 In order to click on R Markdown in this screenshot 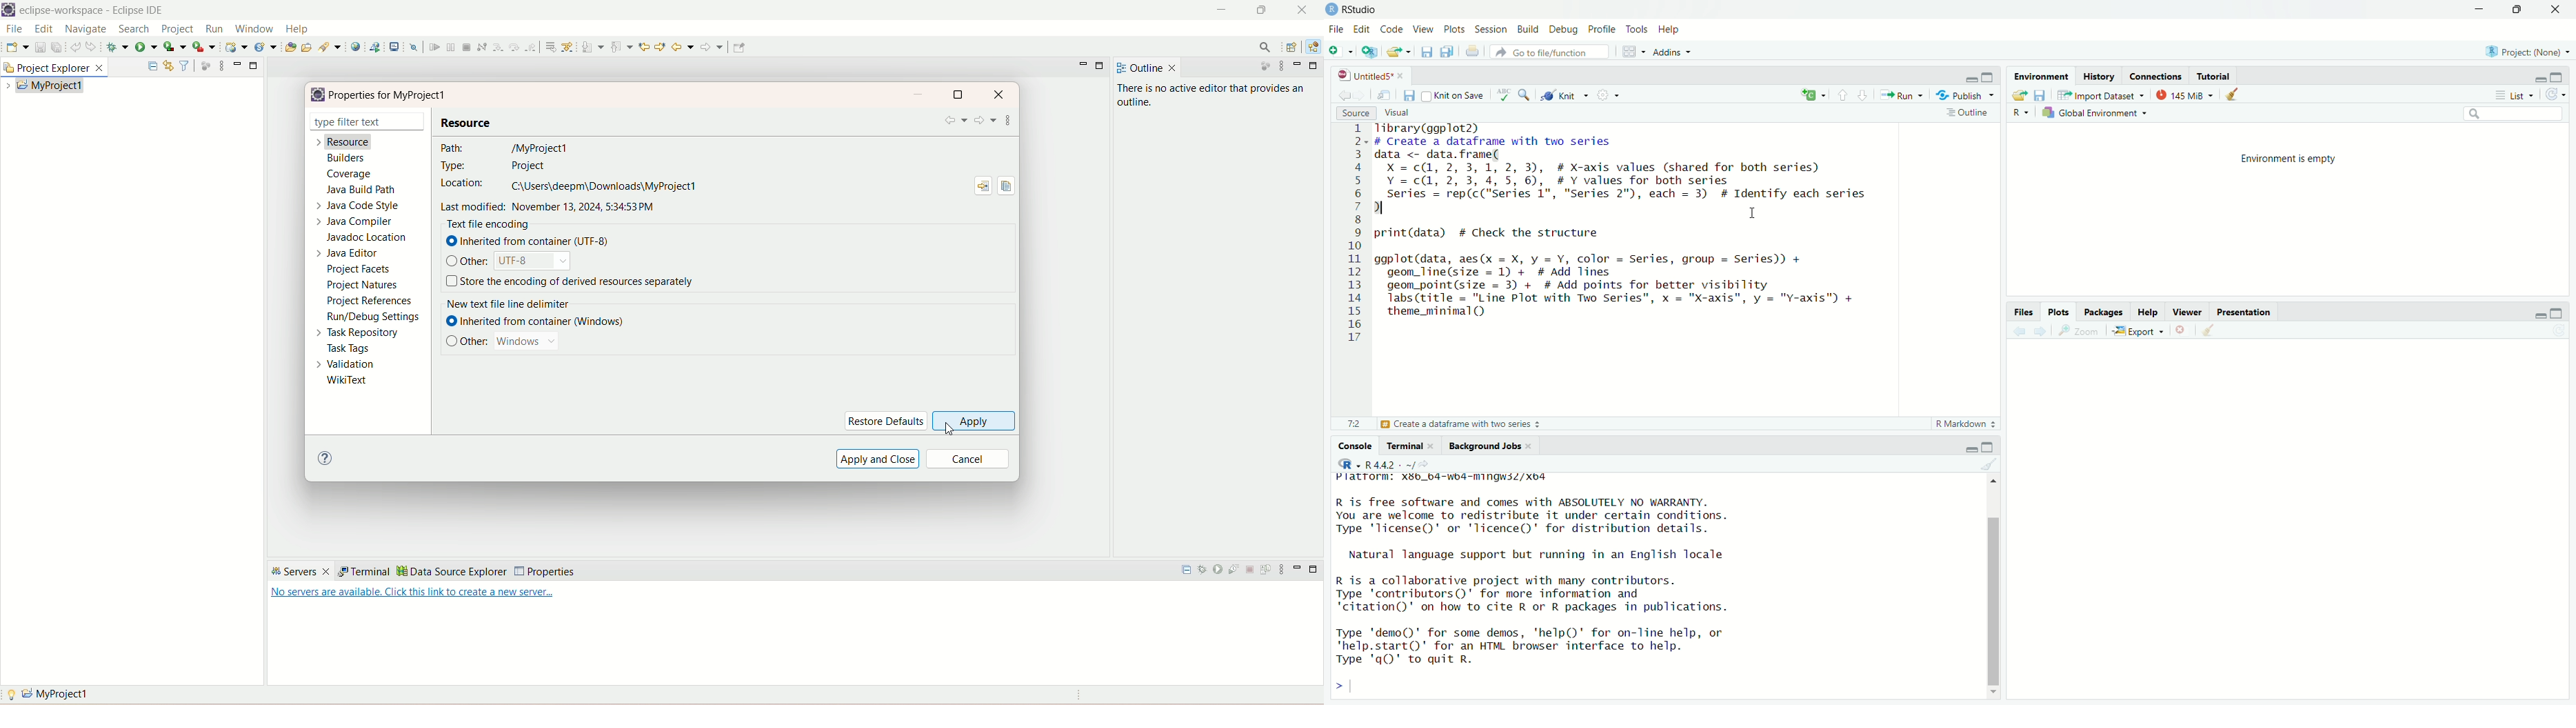, I will do `click(1966, 424)`.